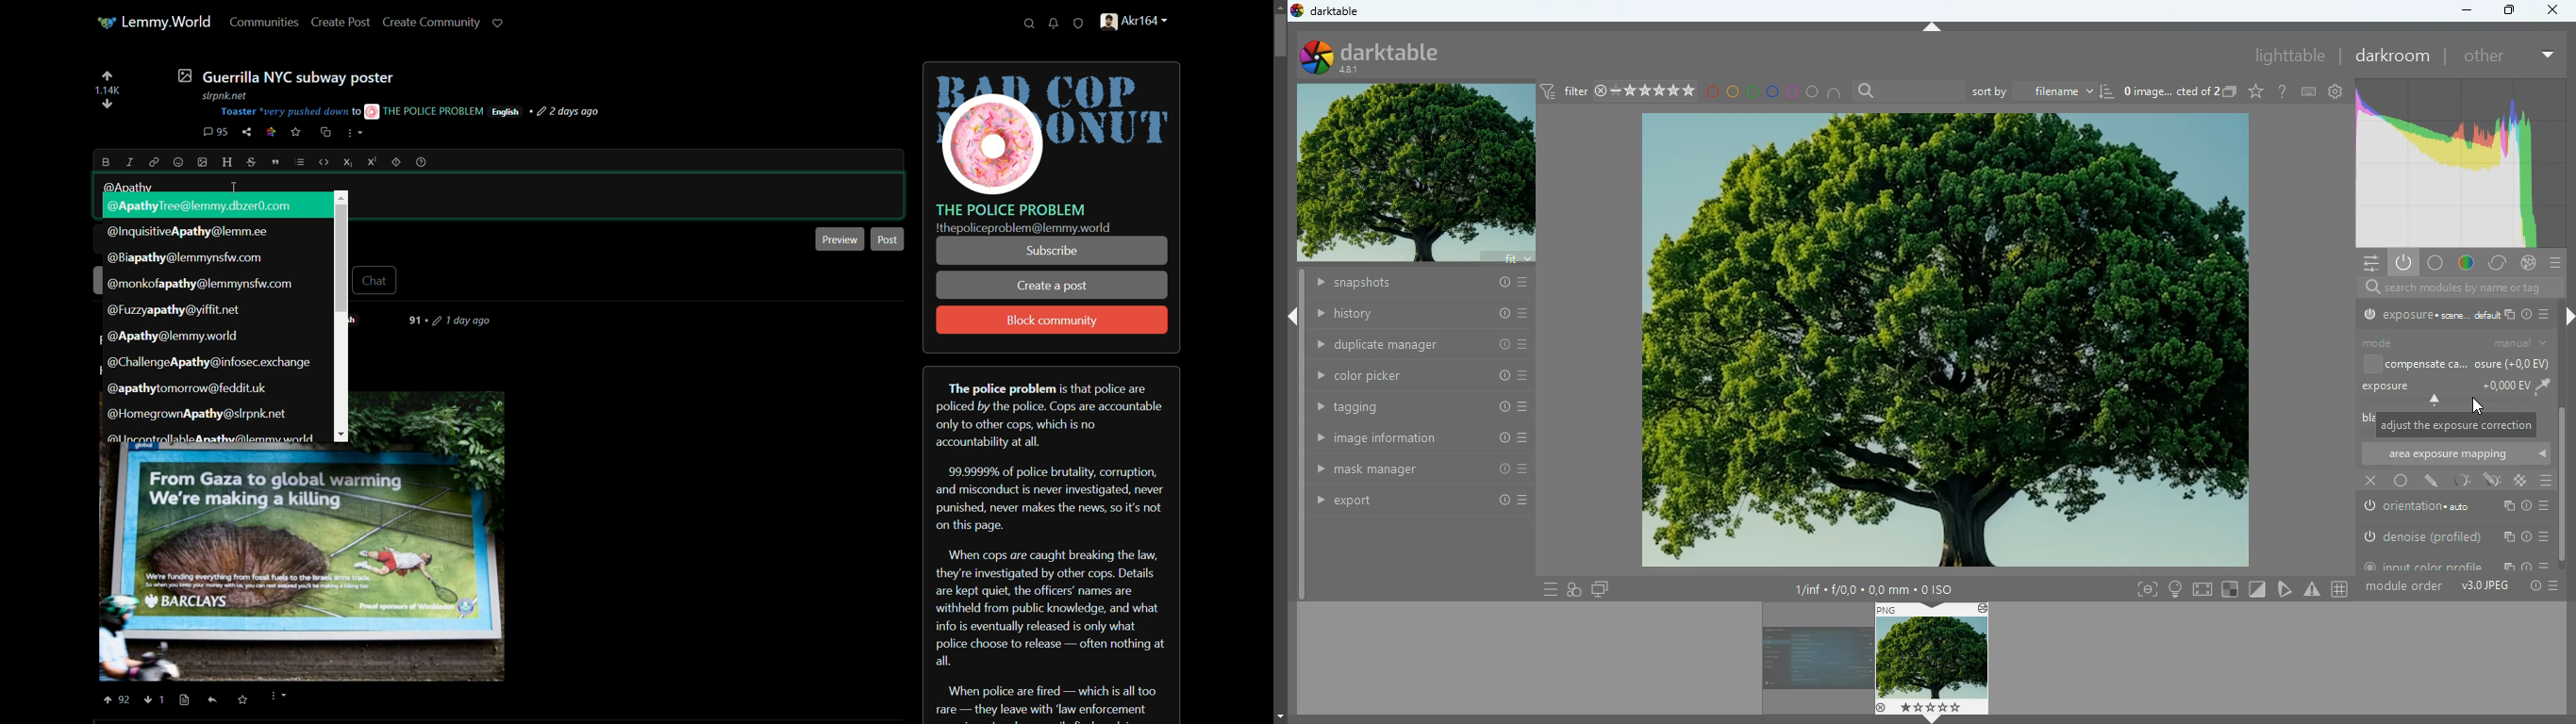 The width and height of the screenshot is (2576, 728). What do you see at coordinates (1791, 92) in the screenshot?
I see `pink` at bounding box center [1791, 92].